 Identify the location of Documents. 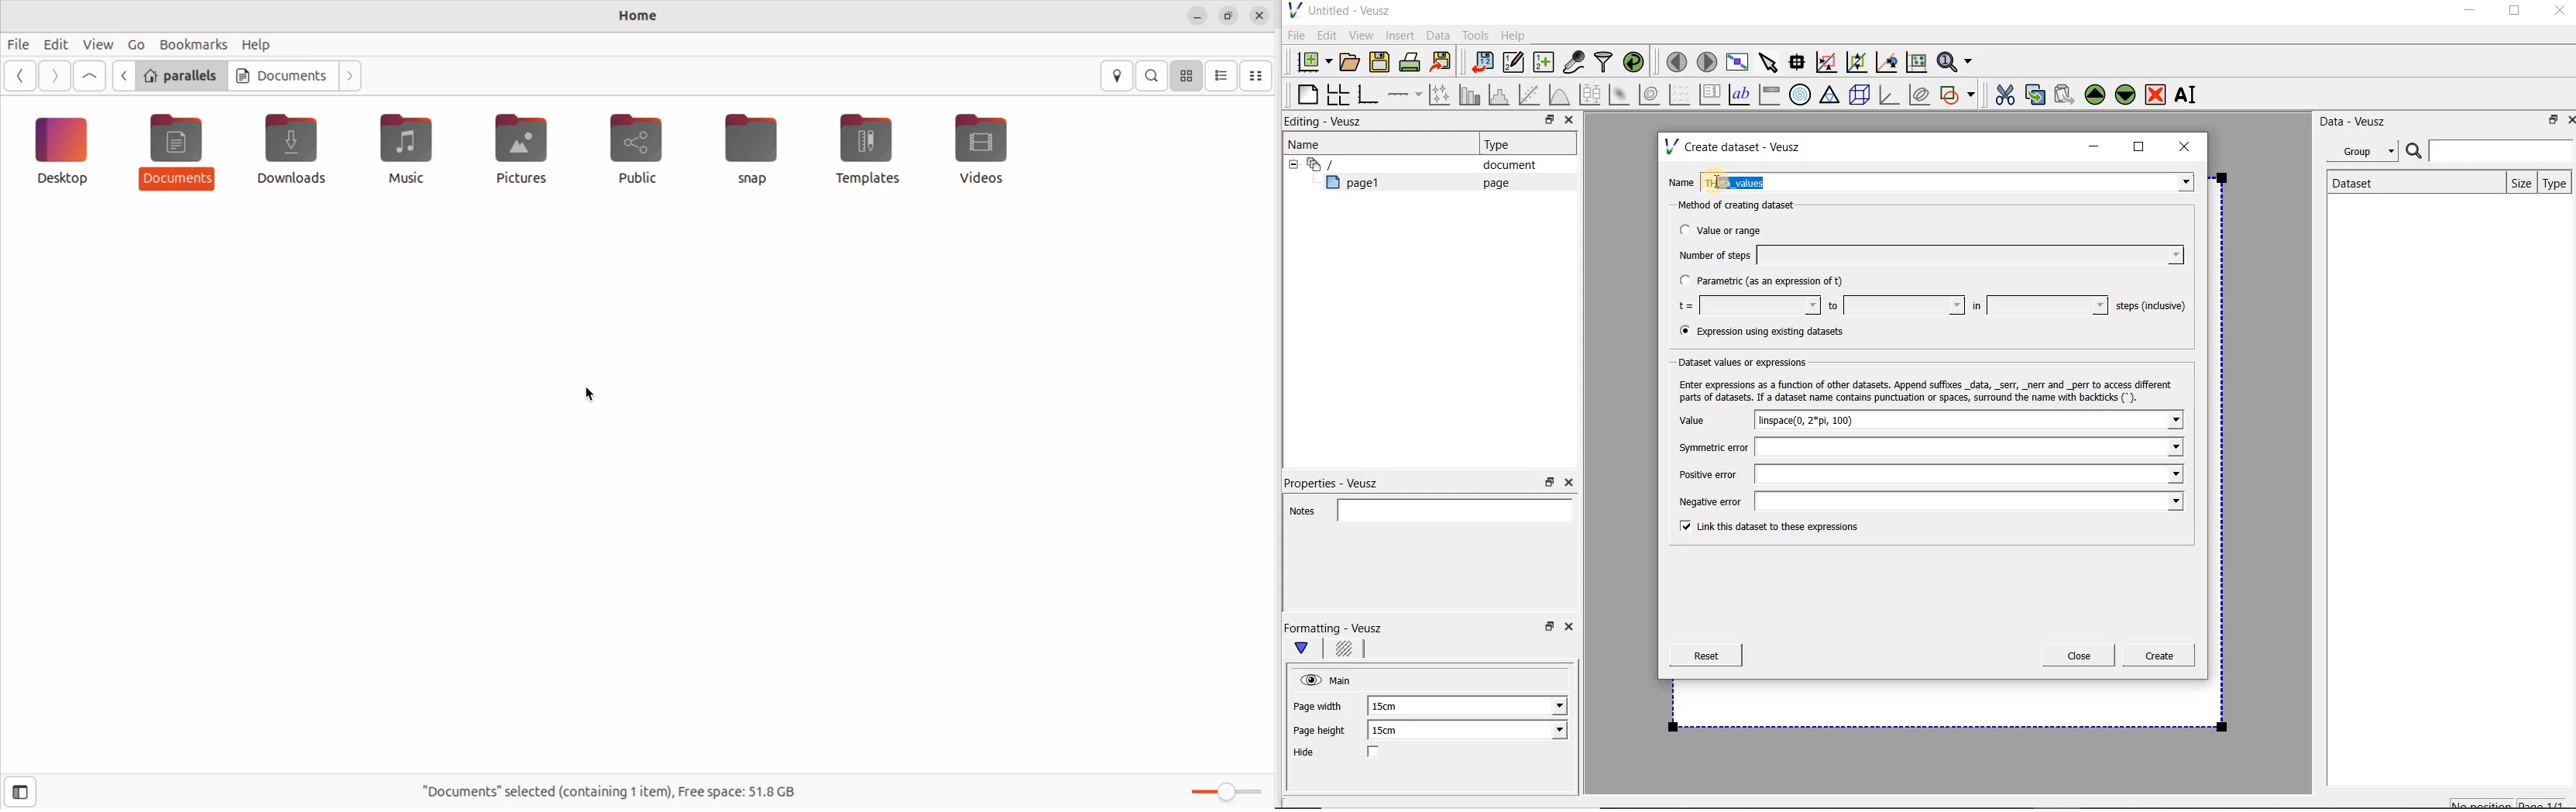
(282, 75).